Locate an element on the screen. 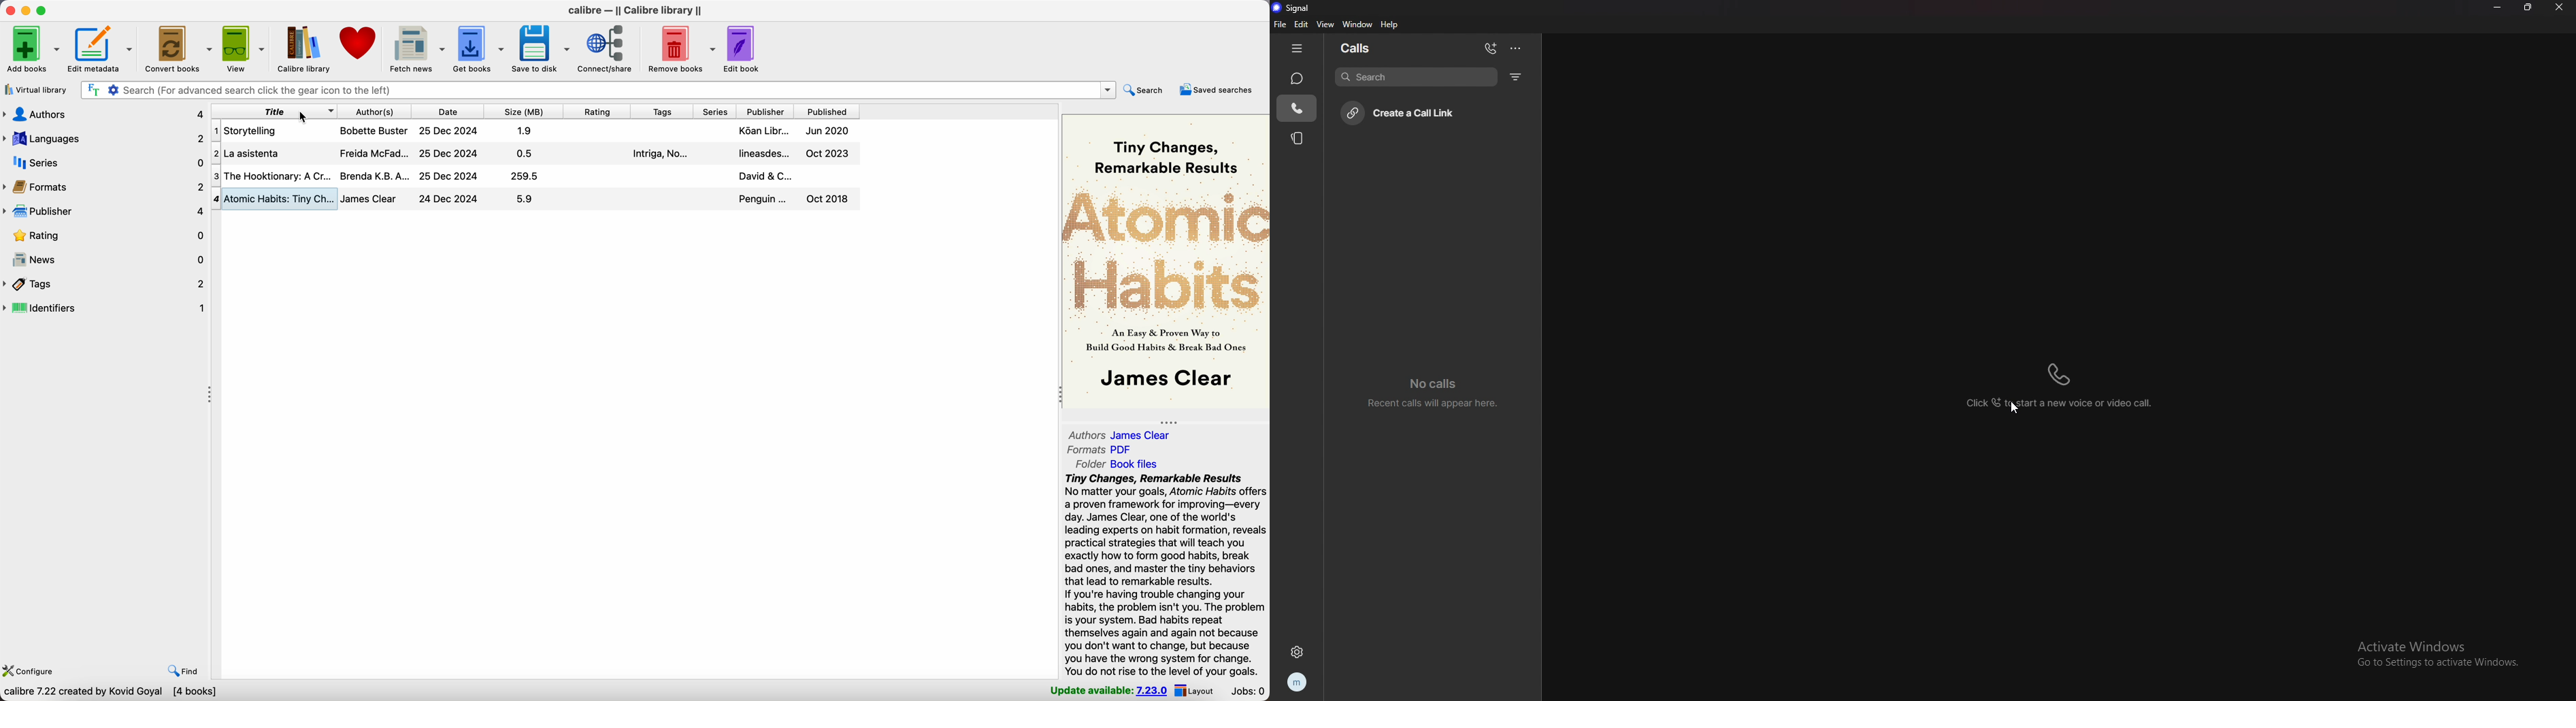 The height and width of the screenshot is (728, 2576). search is located at coordinates (1416, 76).